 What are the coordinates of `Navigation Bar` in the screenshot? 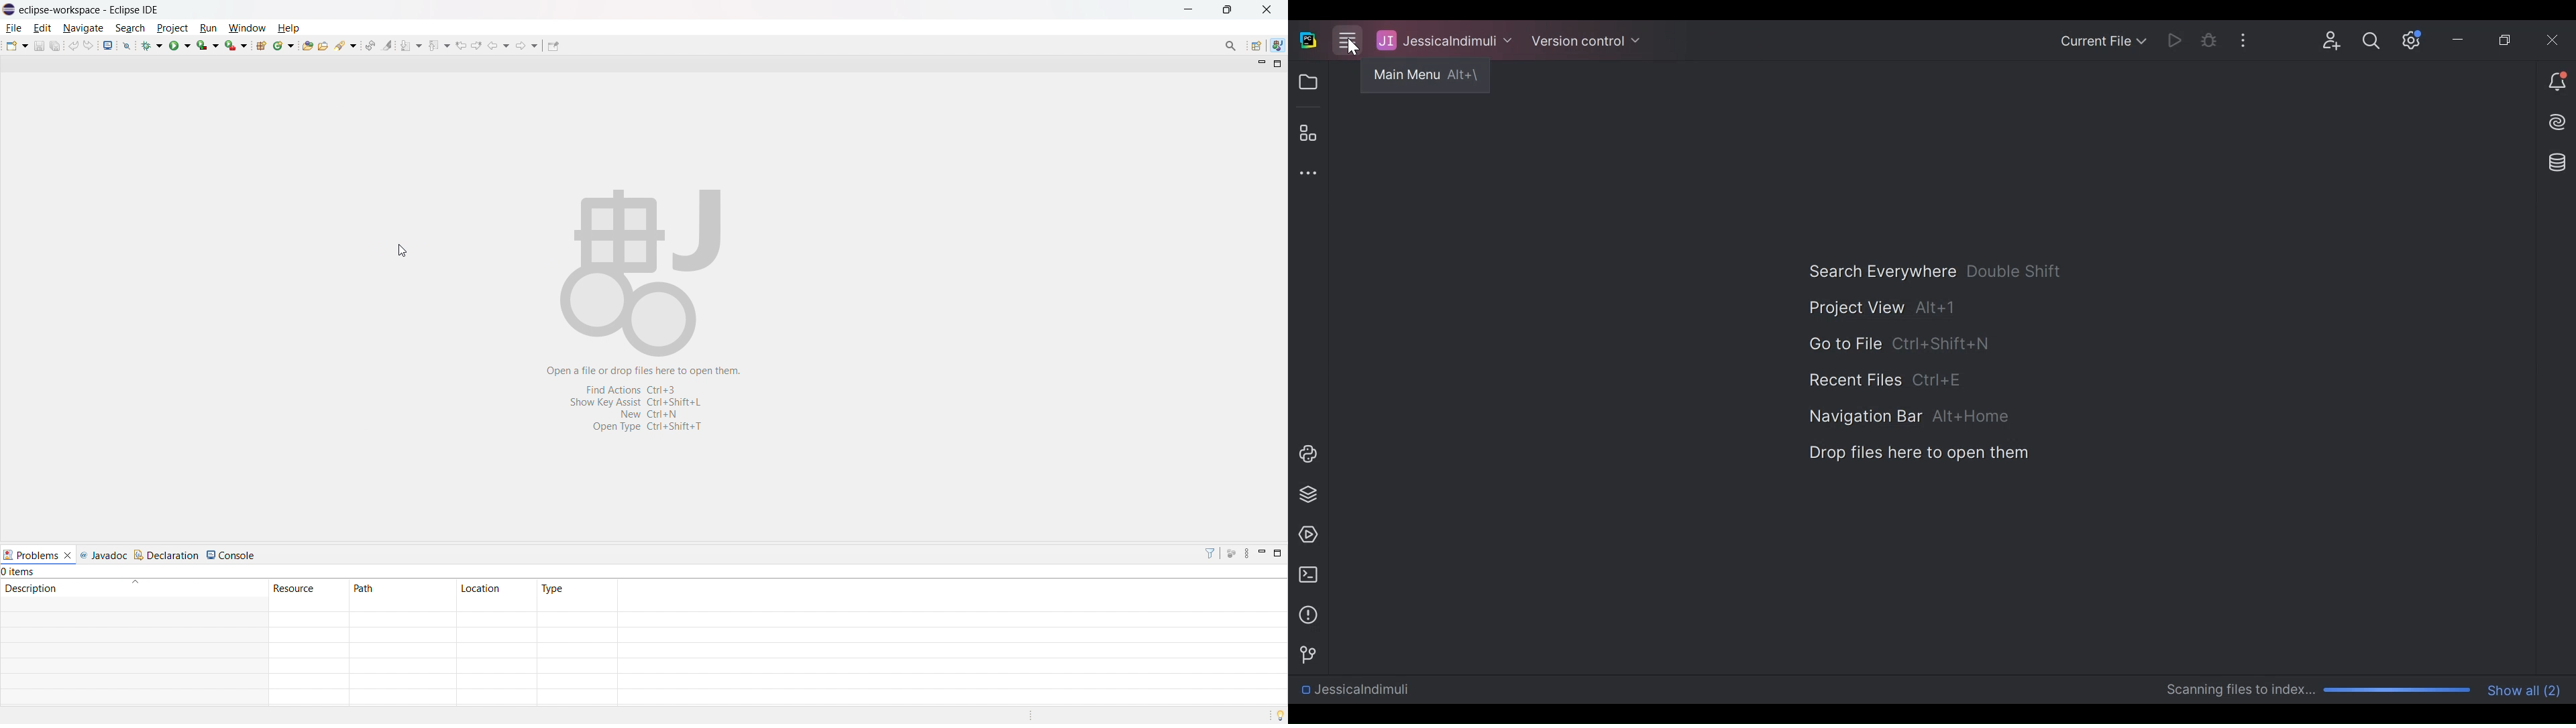 It's located at (1909, 417).